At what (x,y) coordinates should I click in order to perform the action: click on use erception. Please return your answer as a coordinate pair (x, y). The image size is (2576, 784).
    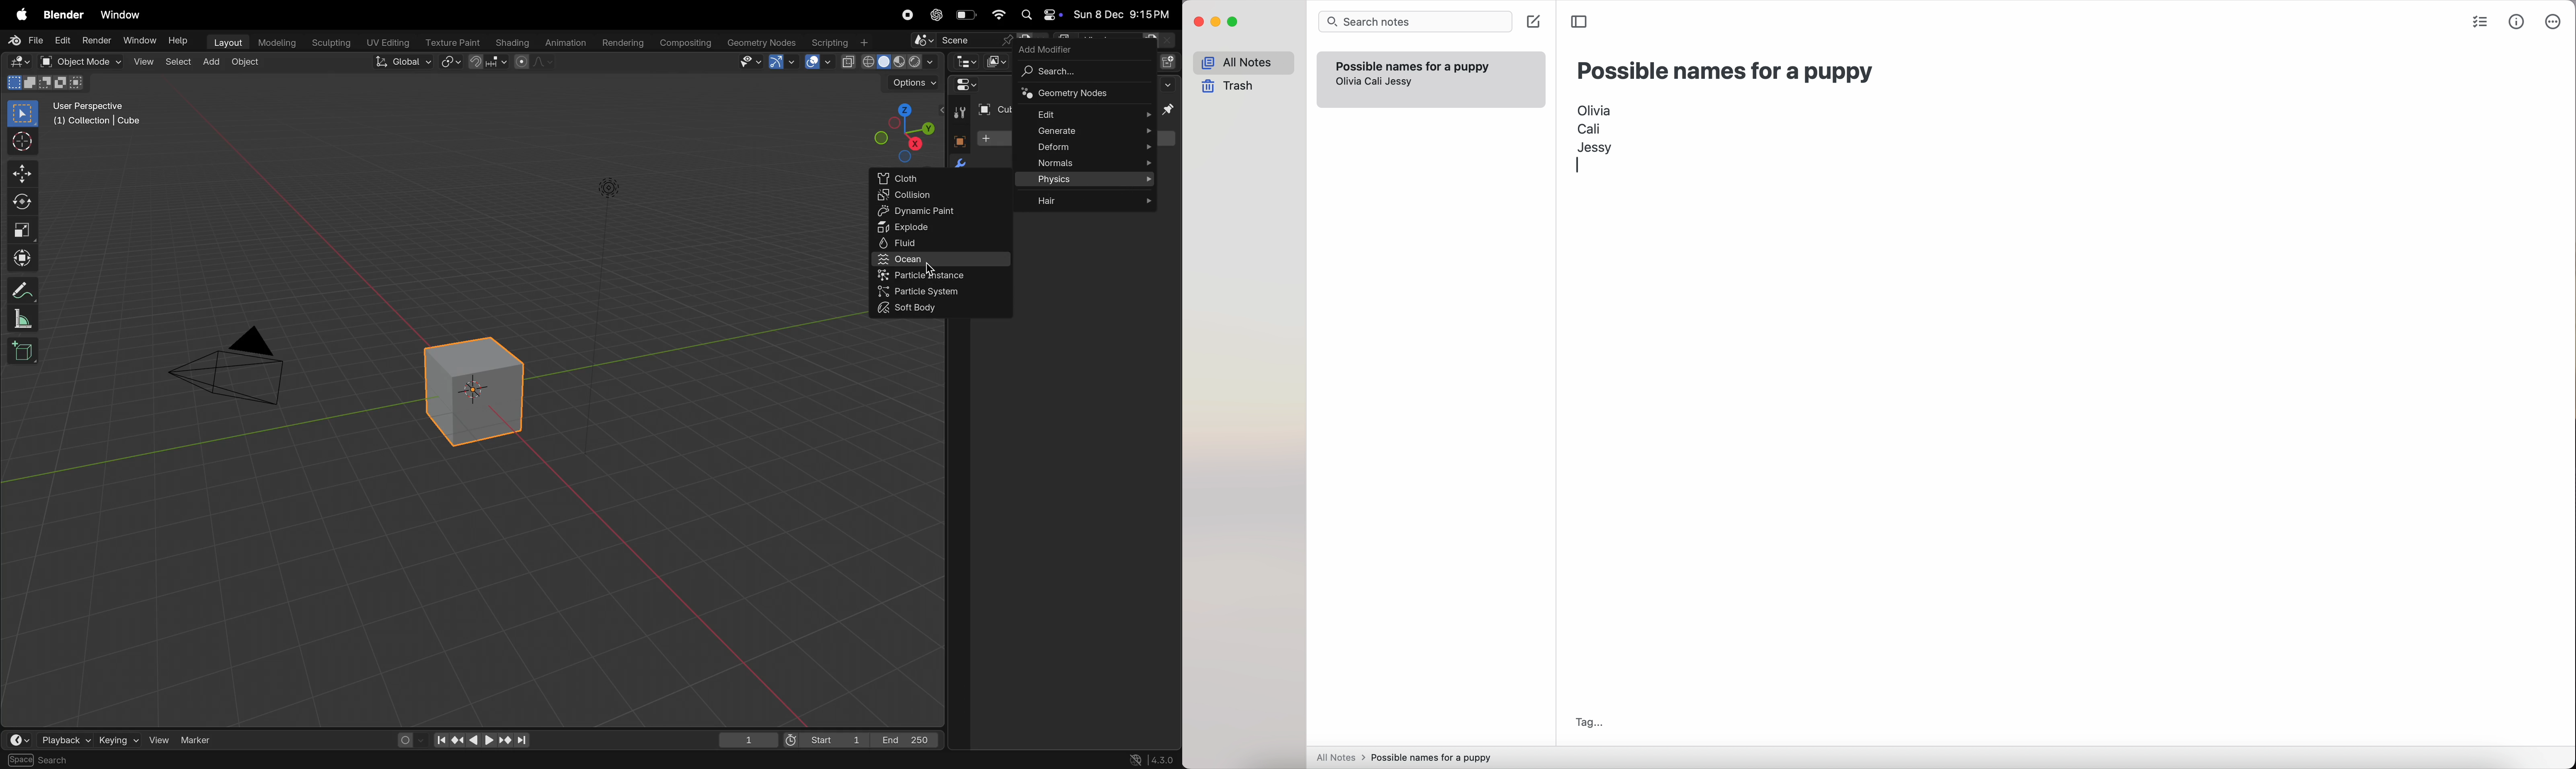
    Looking at the image, I should click on (94, 107).